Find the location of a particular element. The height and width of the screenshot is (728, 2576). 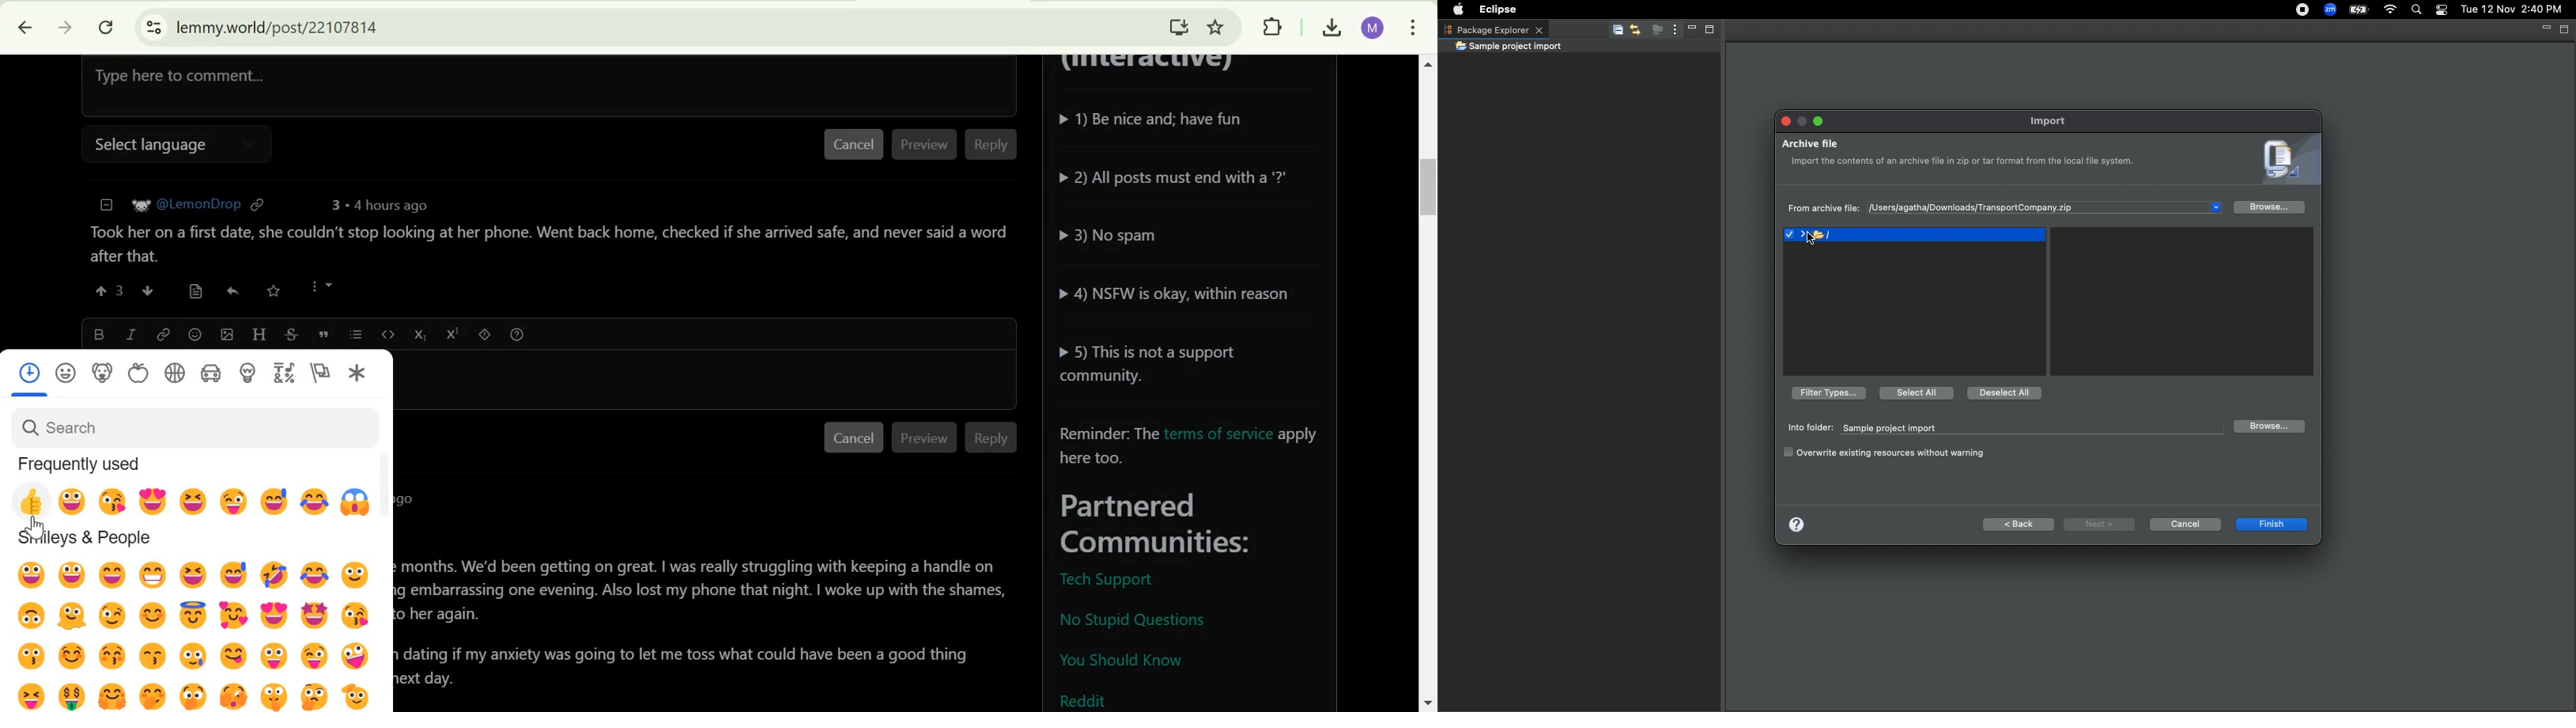

subscript is located at coordinates (418, 334).